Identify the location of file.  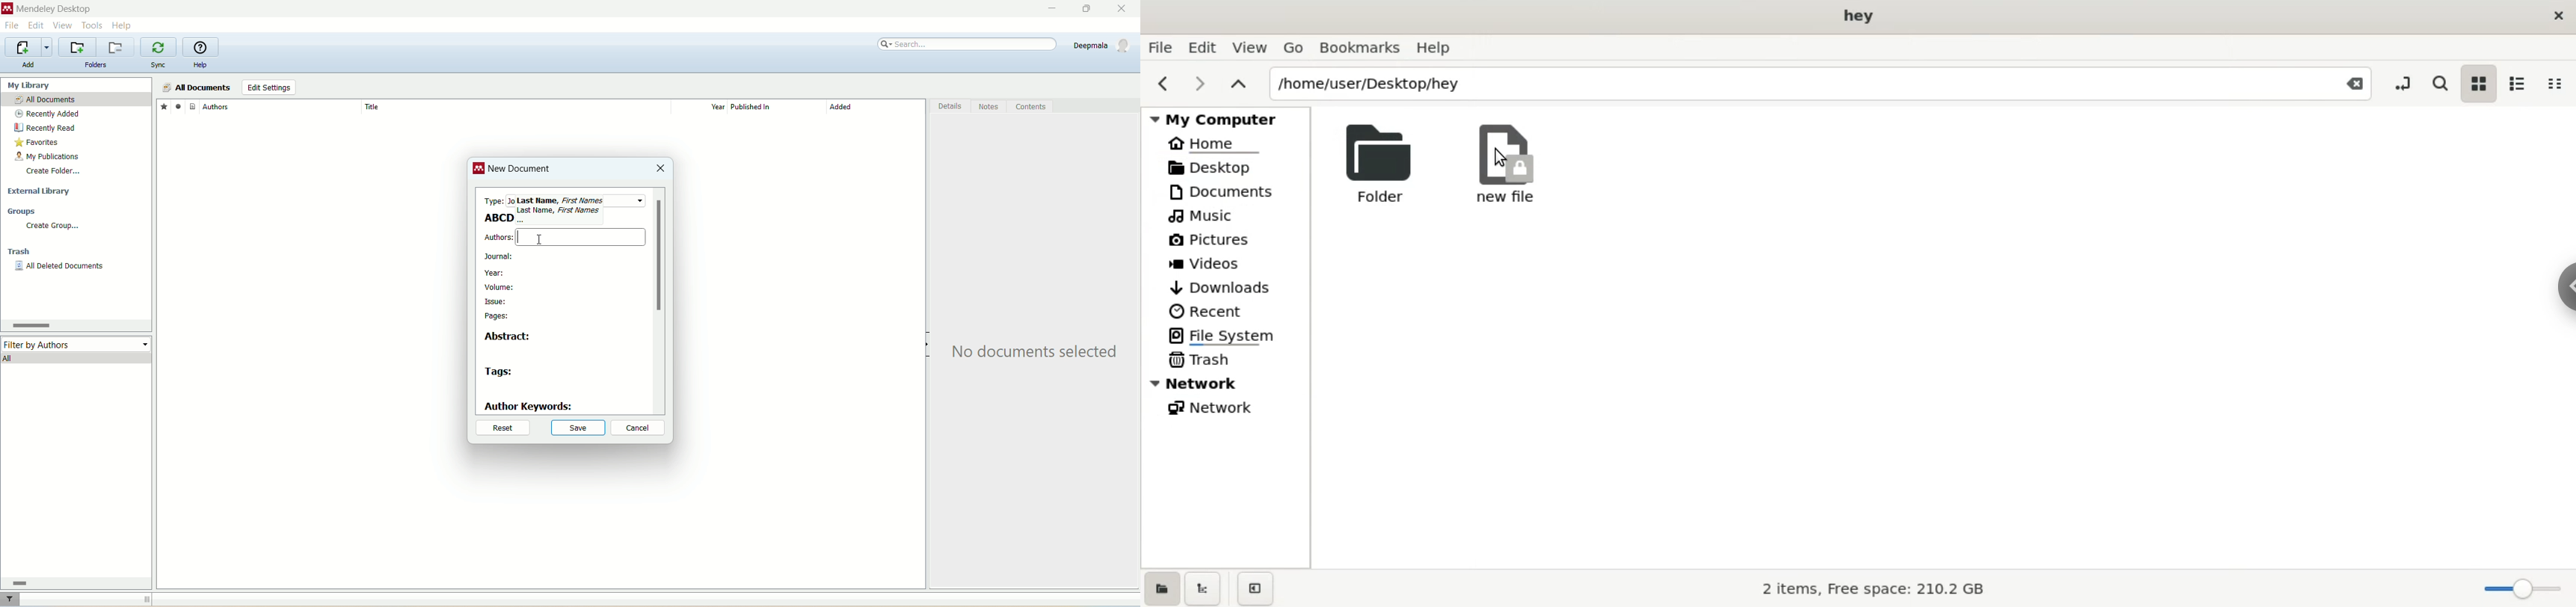
(11, 27).